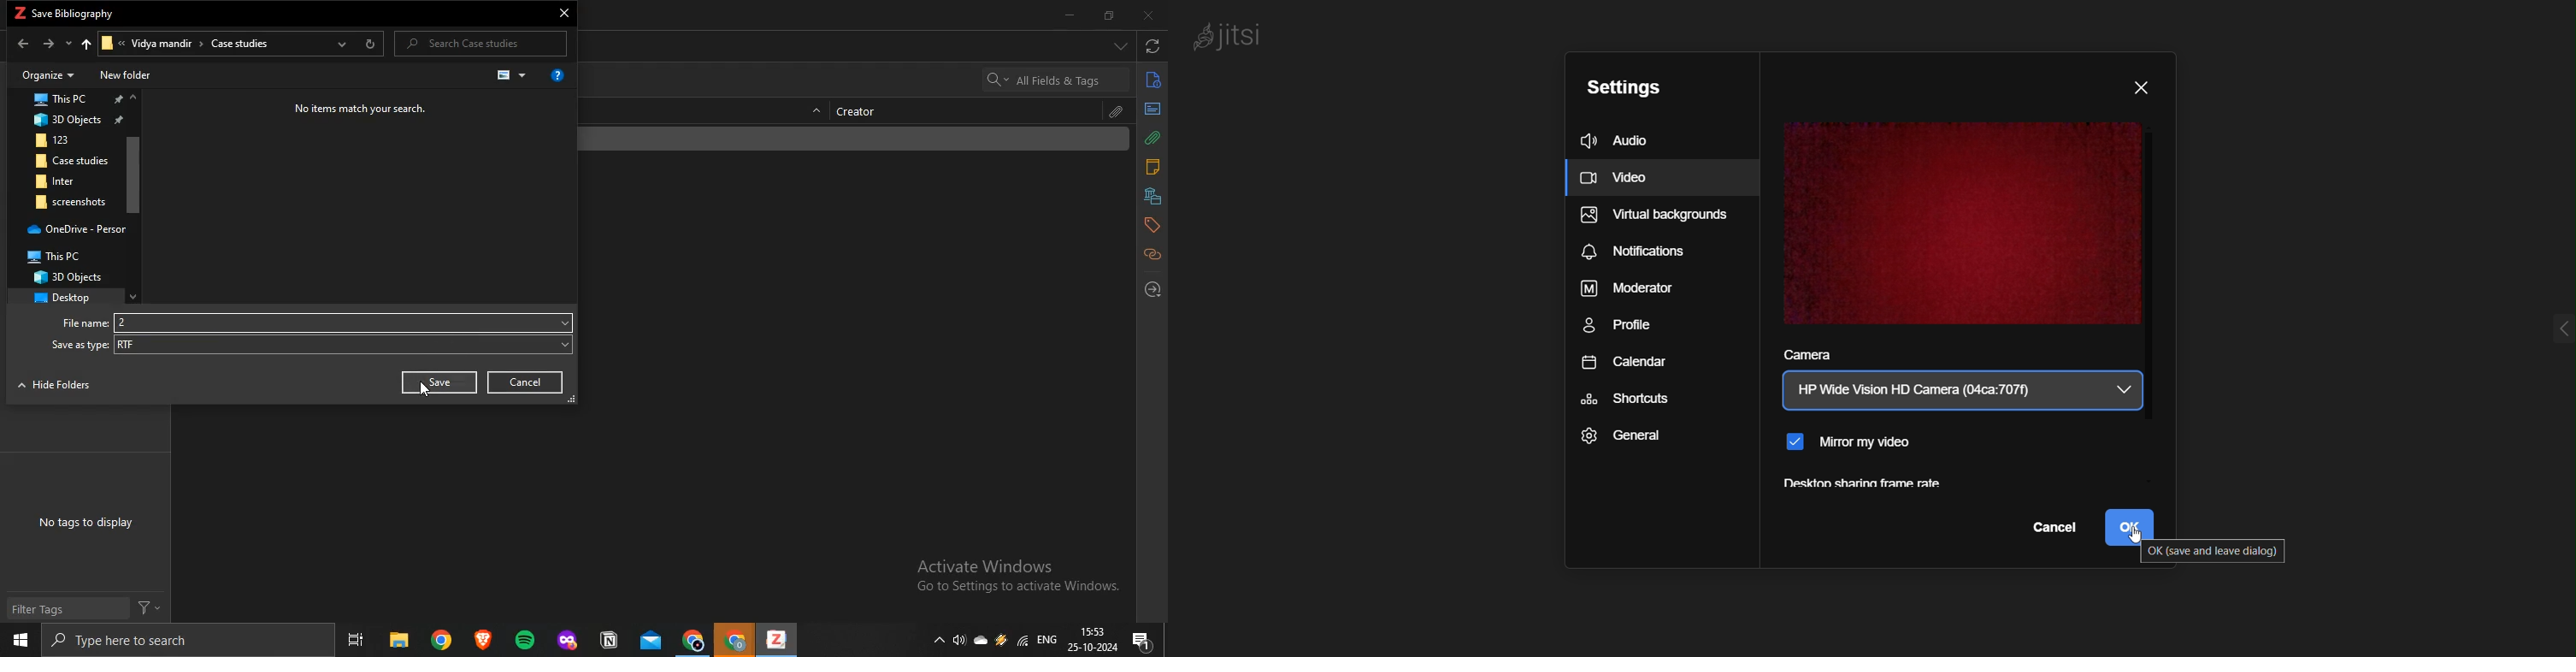  What do you see at coordinates (1152, 109) in the screenshot?
I see `abstract` at bounding box center [1152, 109].